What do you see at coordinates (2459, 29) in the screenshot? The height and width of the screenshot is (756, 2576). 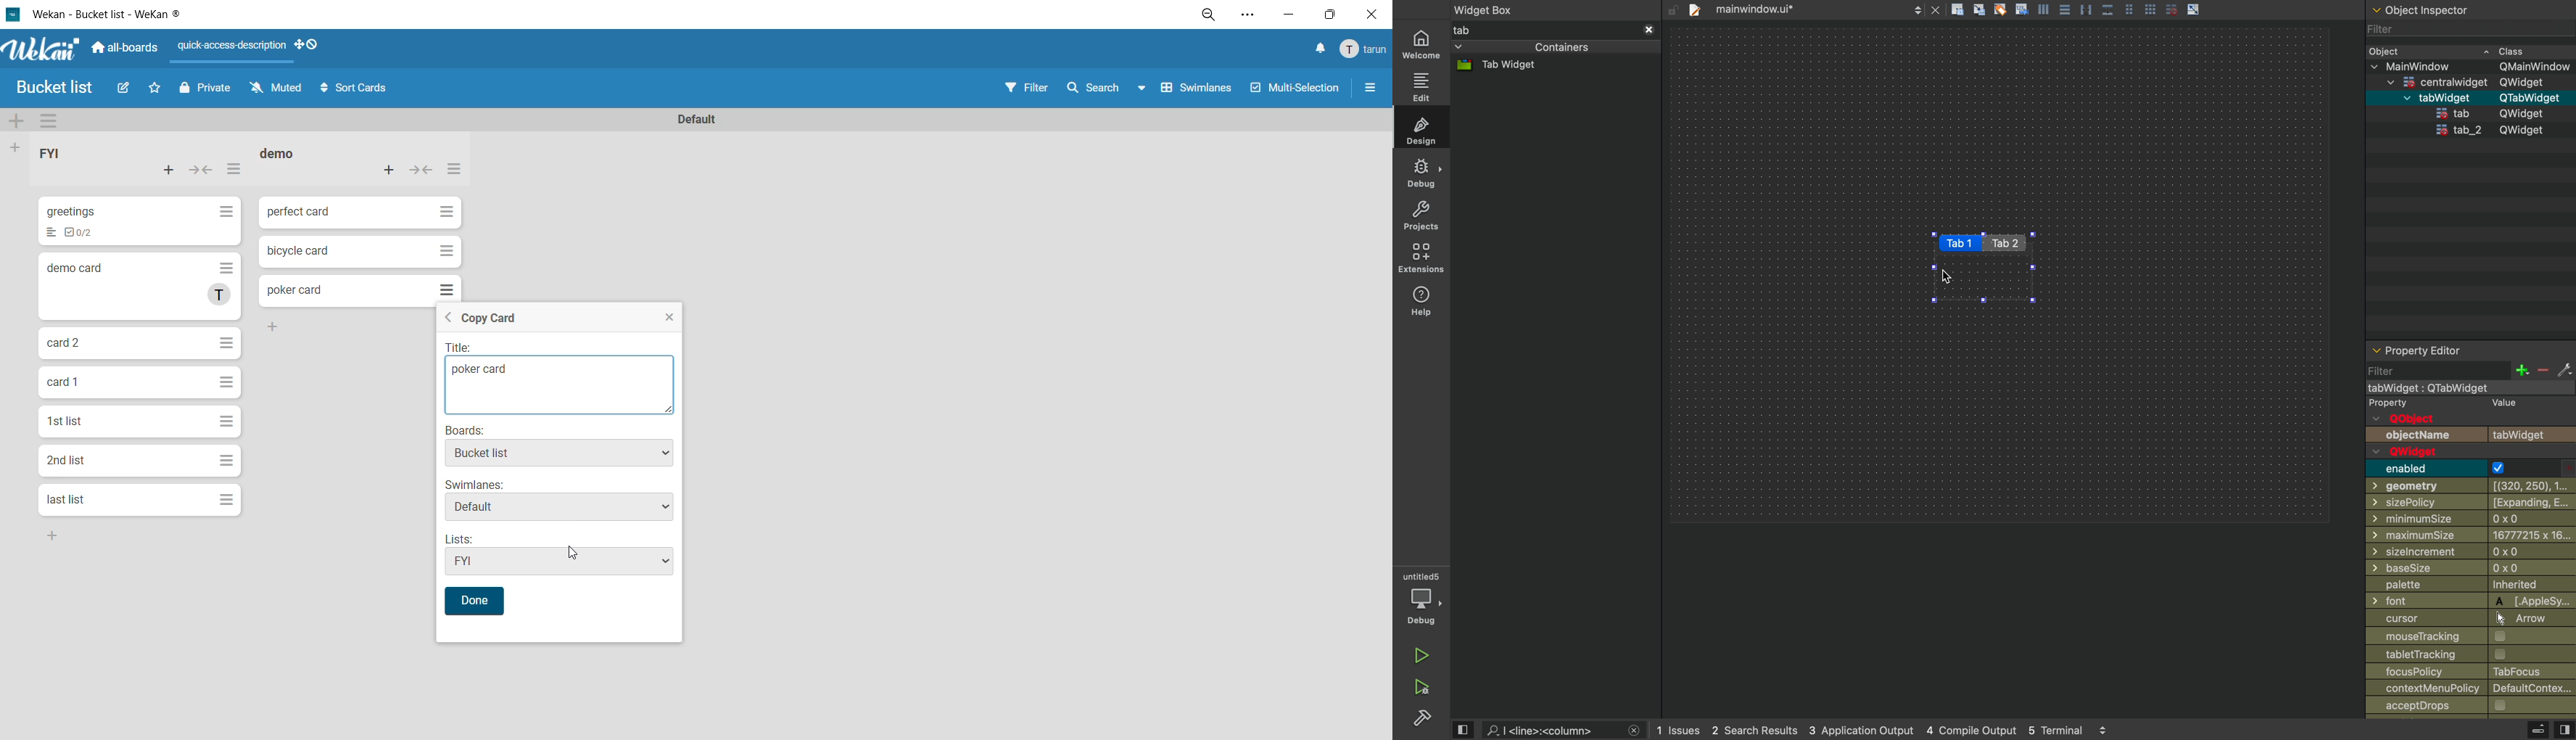 I see `filter` at bounding box center [2459, 29].